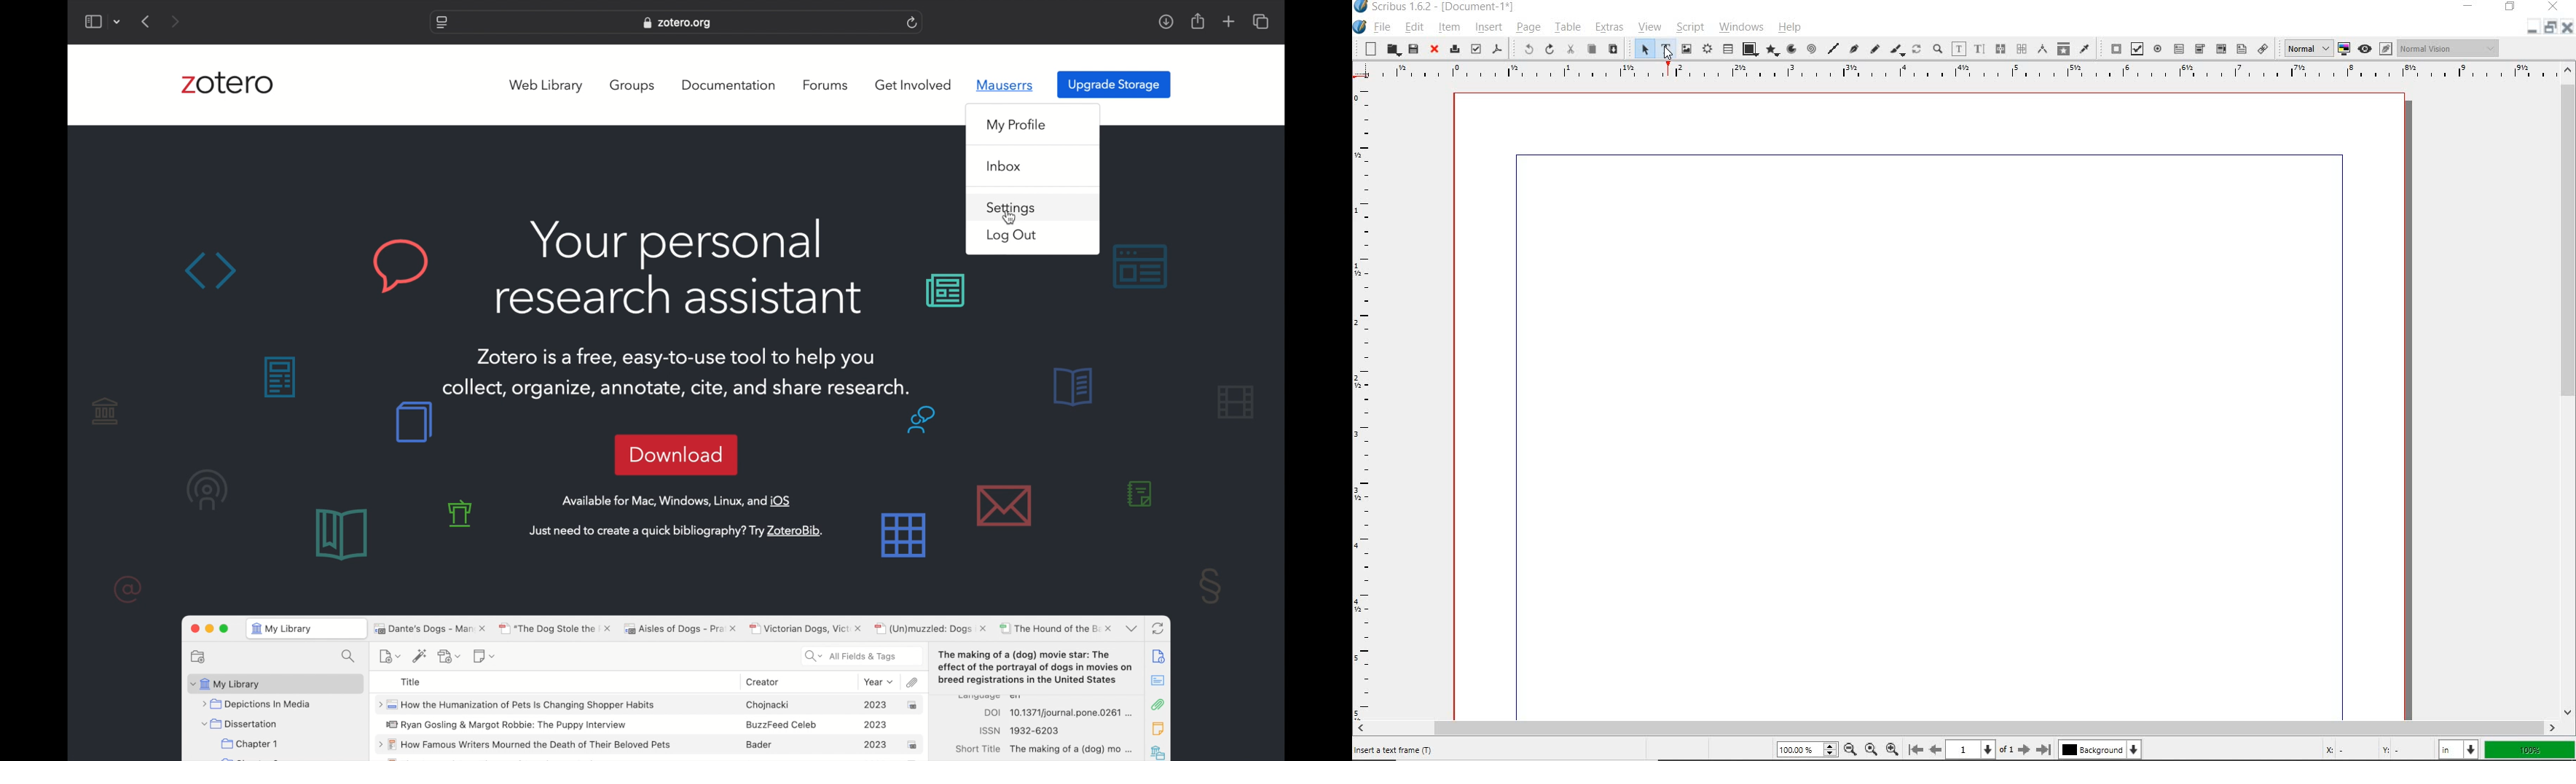 The image size is (2576, 784). I want to click on render frame, so click(1706, 50).